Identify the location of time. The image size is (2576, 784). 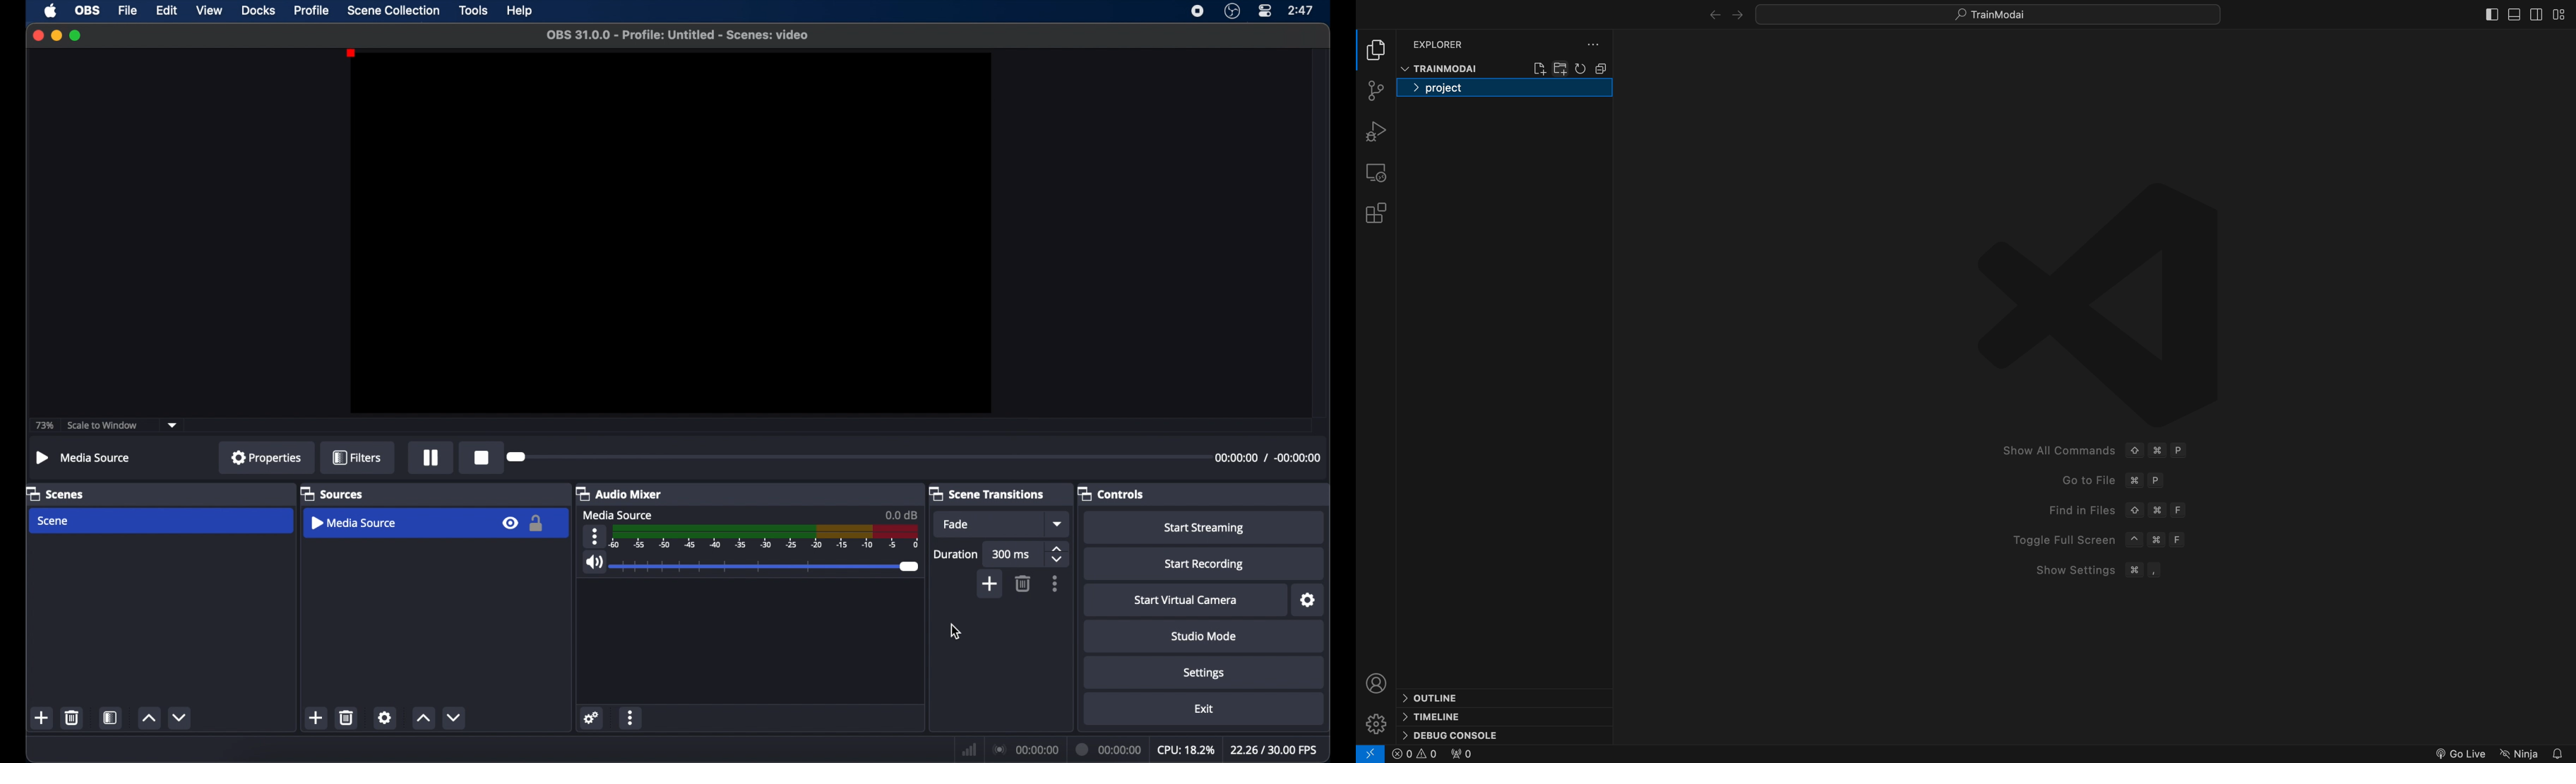
(1301, 11).